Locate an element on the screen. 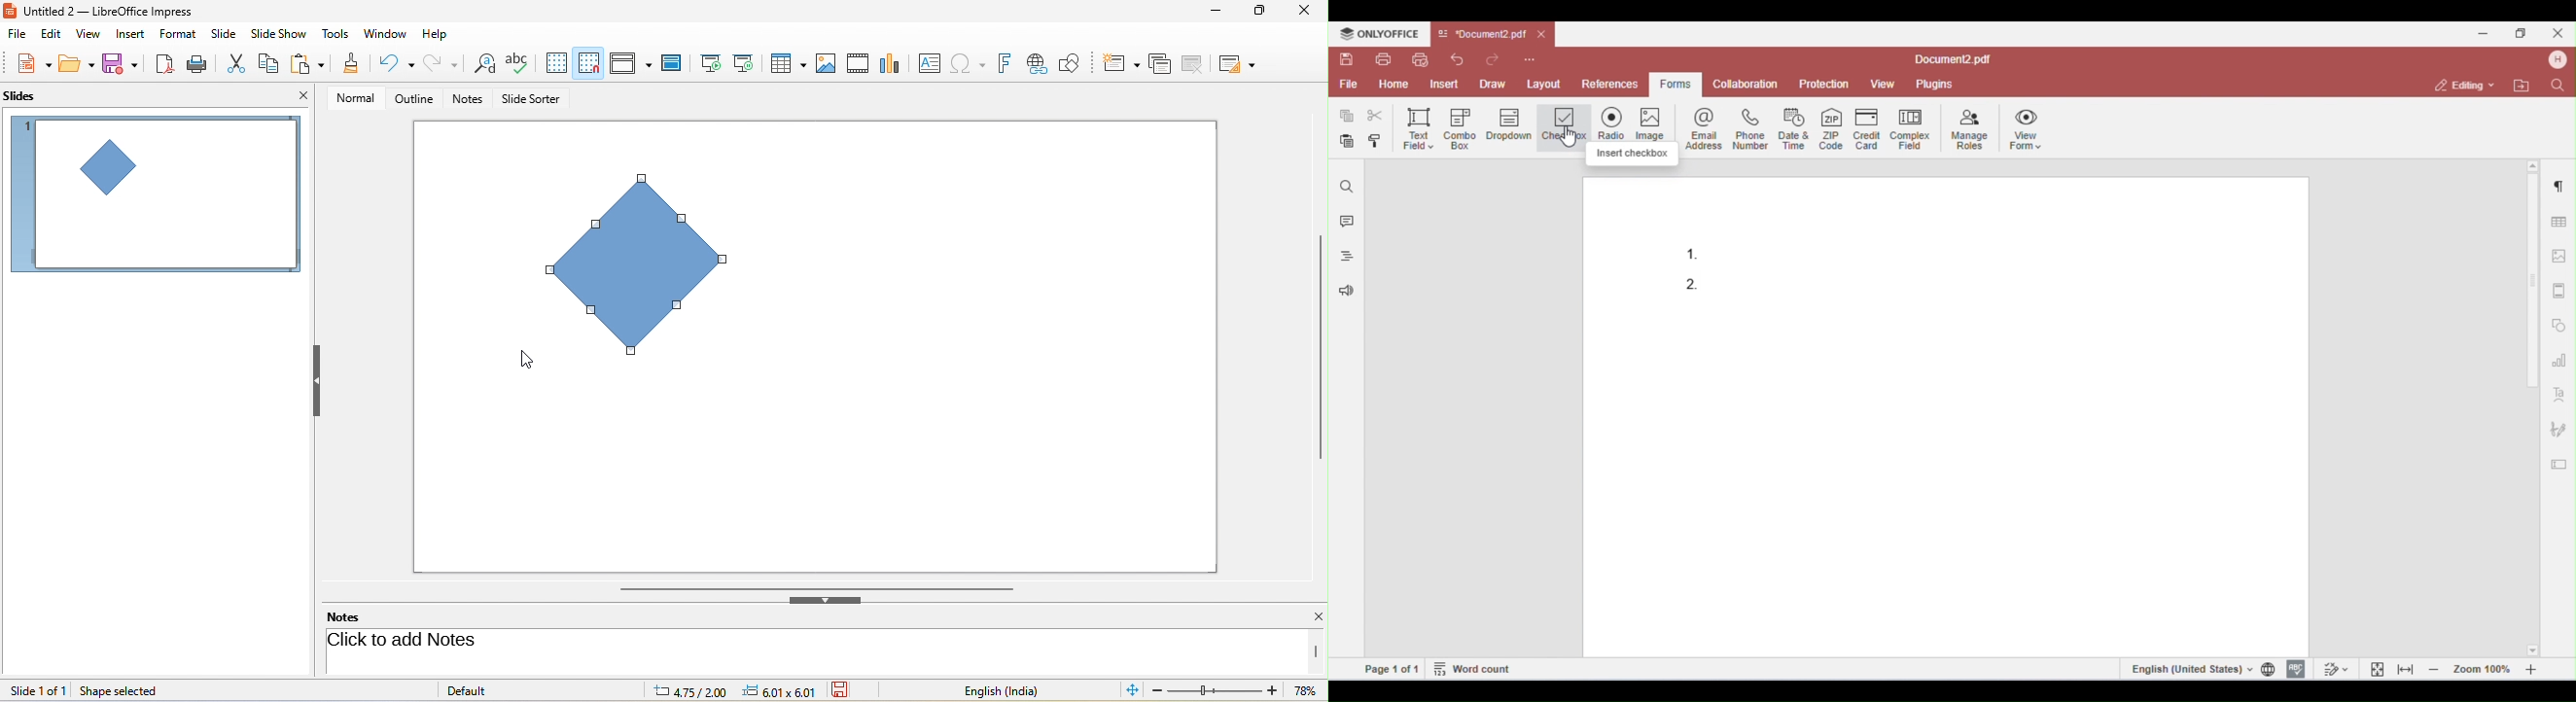 This screenshot has width=2576, height=728. paste is located at coordinates (310, 65).